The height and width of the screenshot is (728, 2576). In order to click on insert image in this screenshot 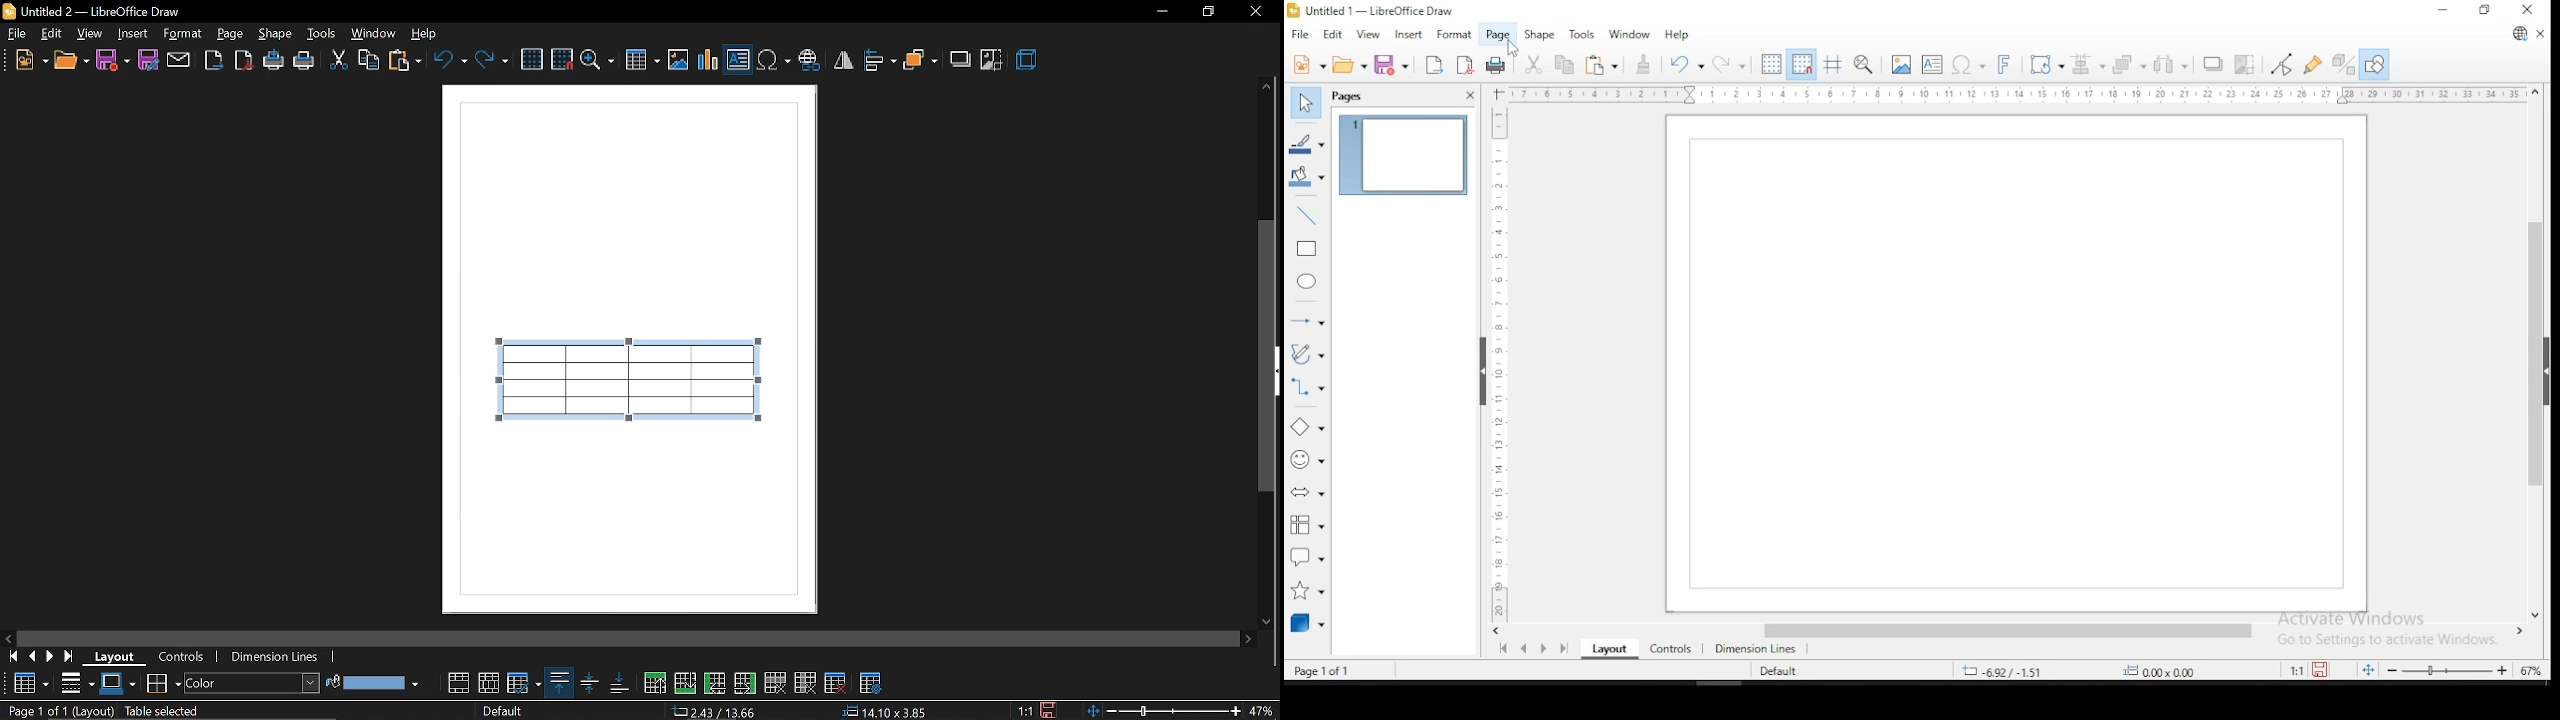, I will do `click(1901, 64)`.